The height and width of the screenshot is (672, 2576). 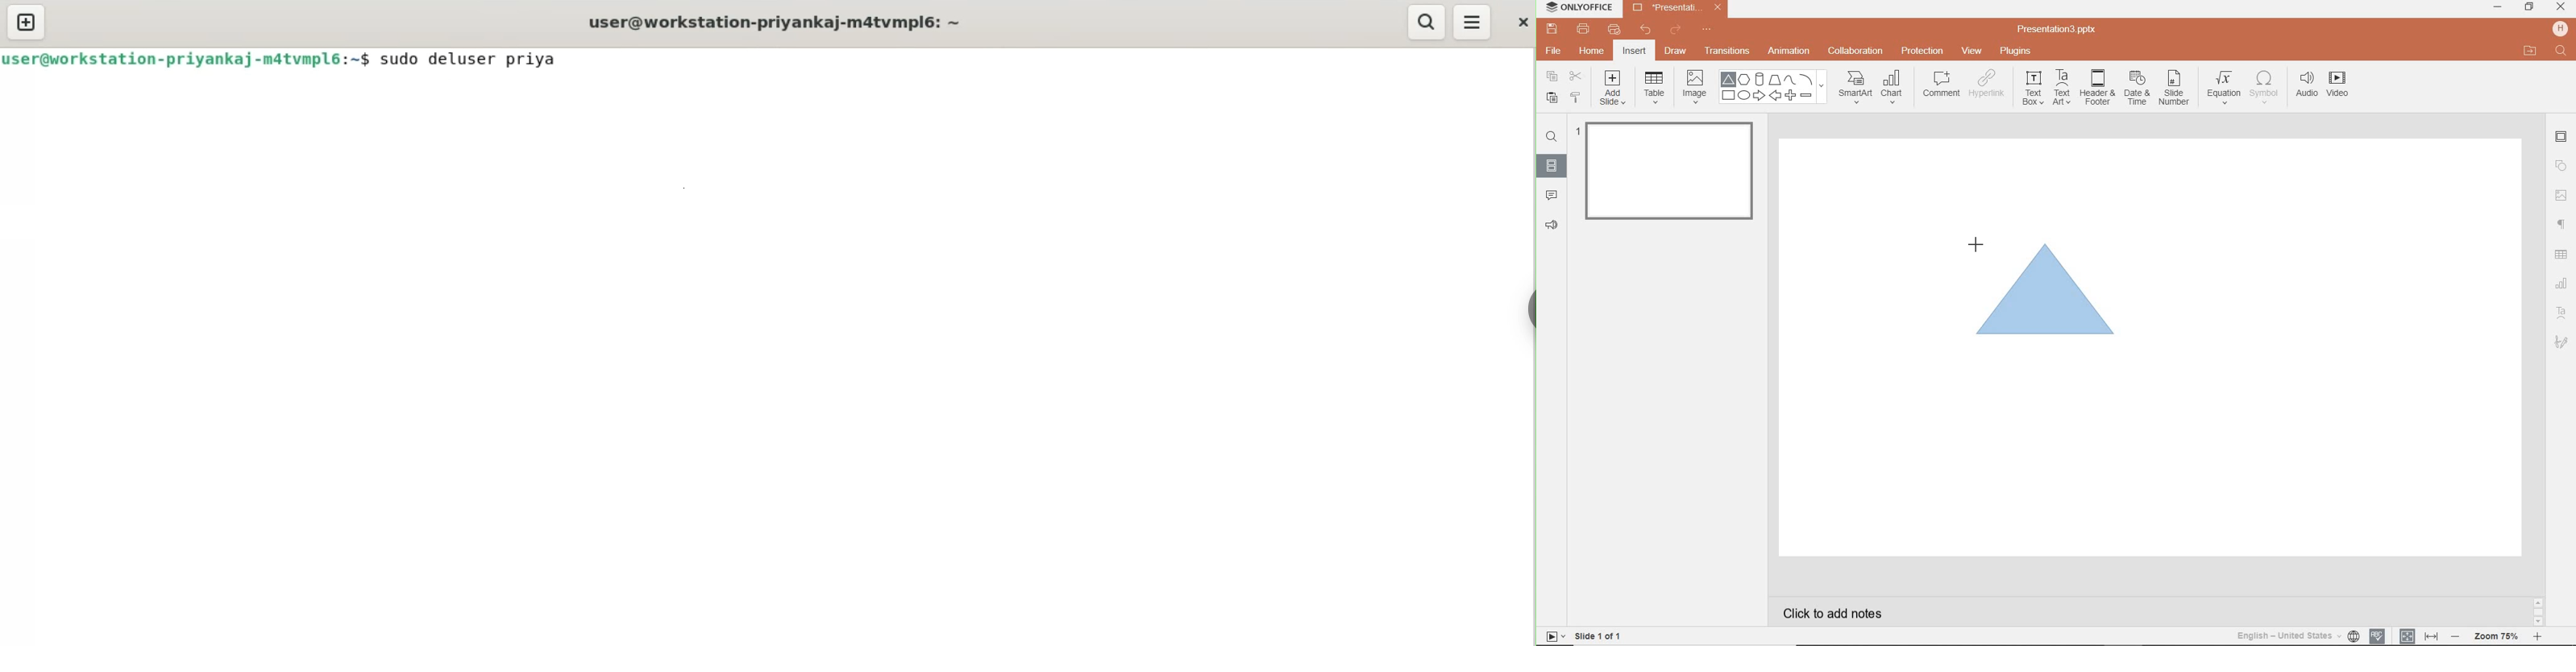 I want to click on PASTE, so click(x=1549, y=98).